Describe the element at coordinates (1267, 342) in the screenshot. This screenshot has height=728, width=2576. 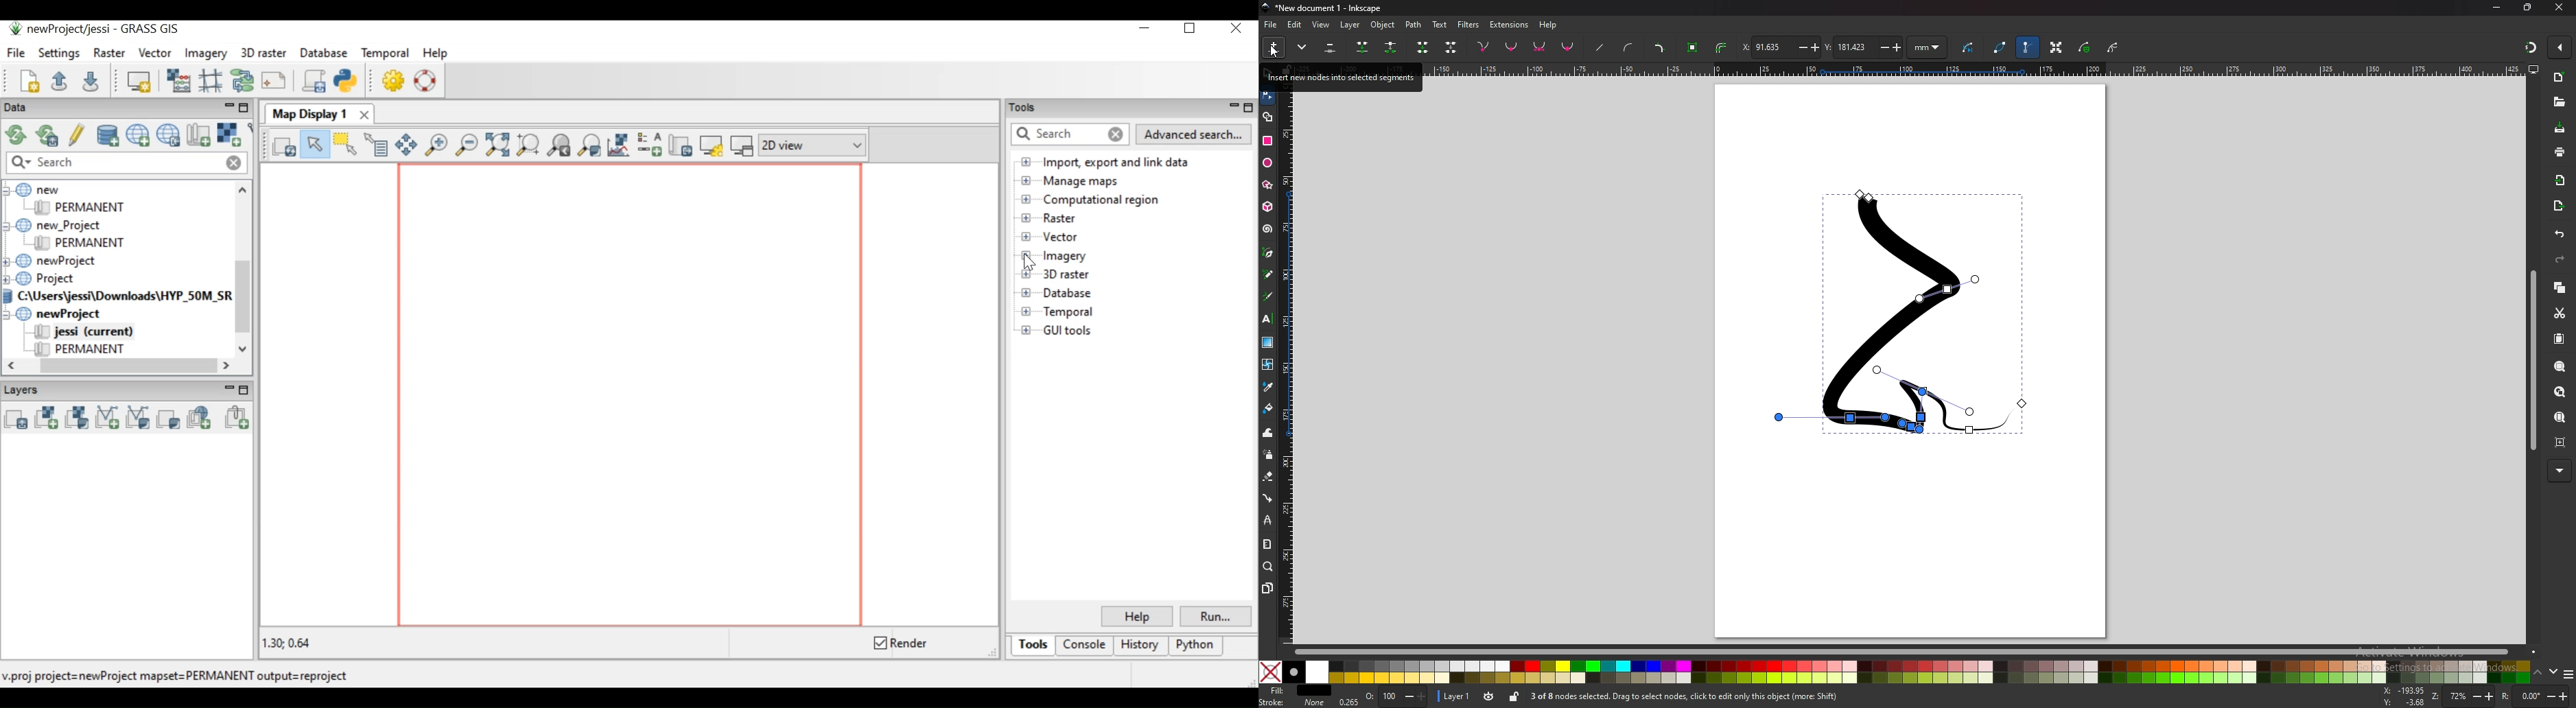
I see `gradient` at that location.